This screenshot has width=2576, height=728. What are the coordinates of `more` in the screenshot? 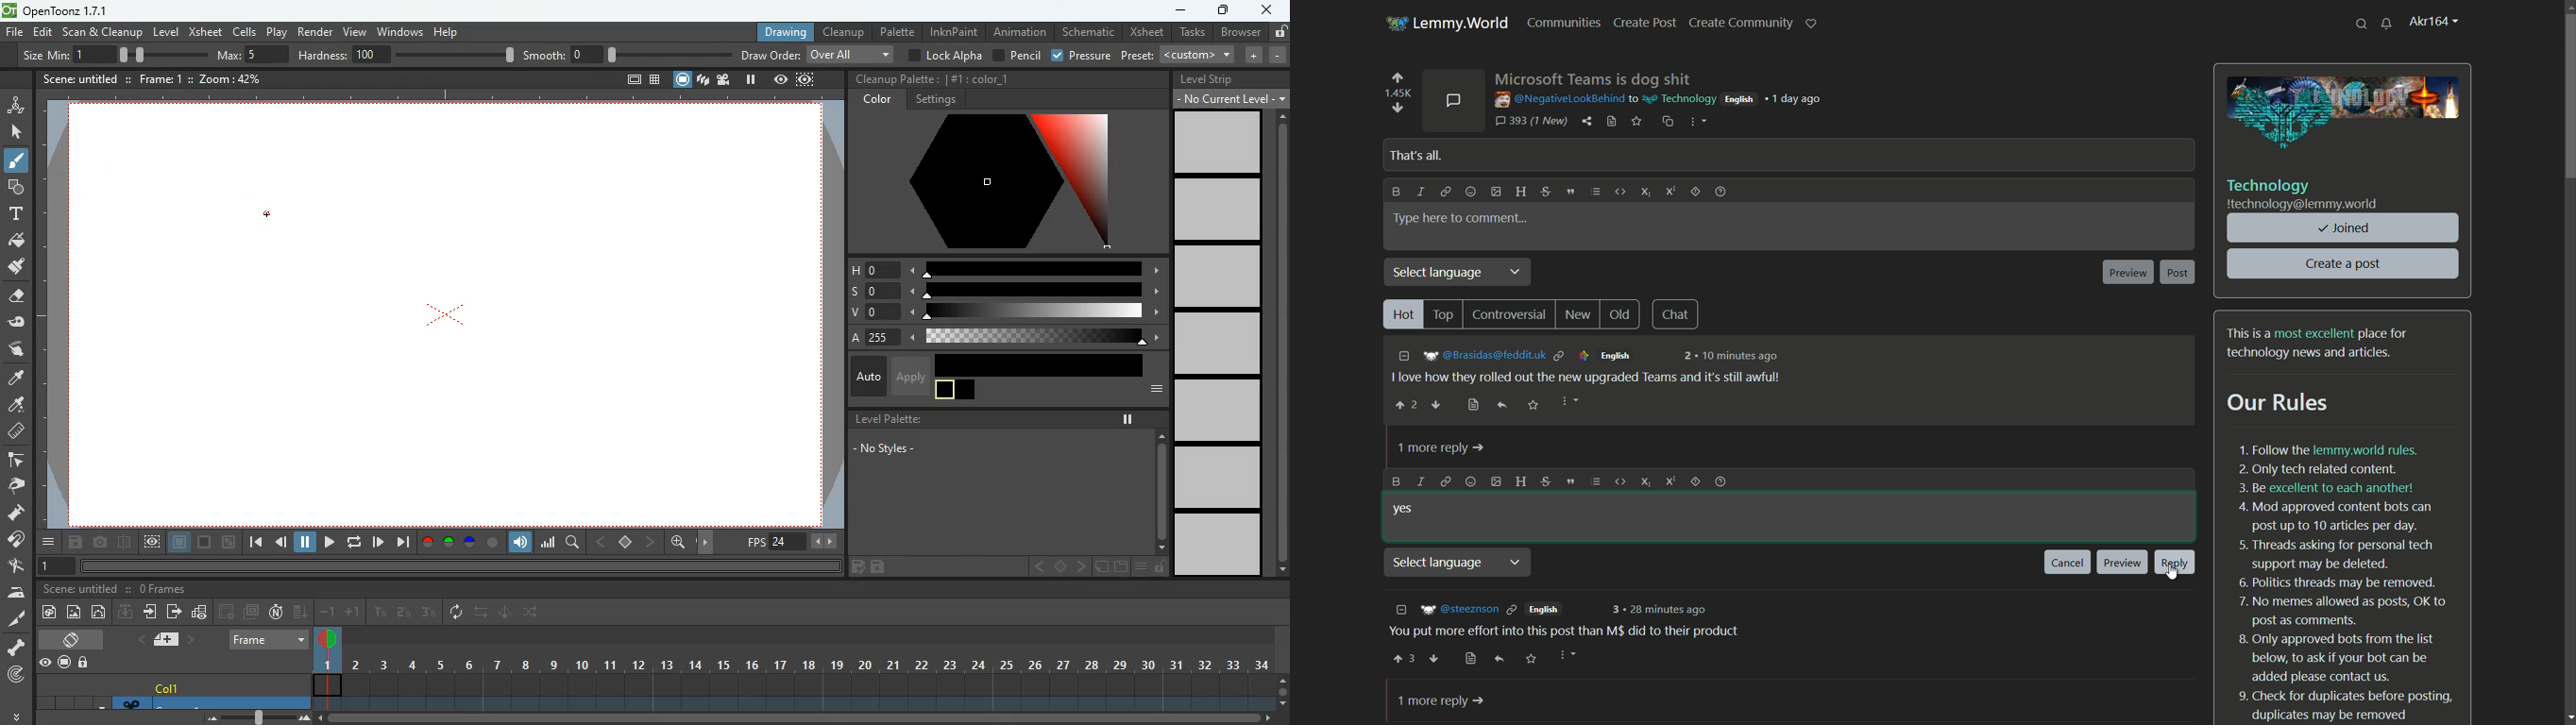 It's located at (19, 714).